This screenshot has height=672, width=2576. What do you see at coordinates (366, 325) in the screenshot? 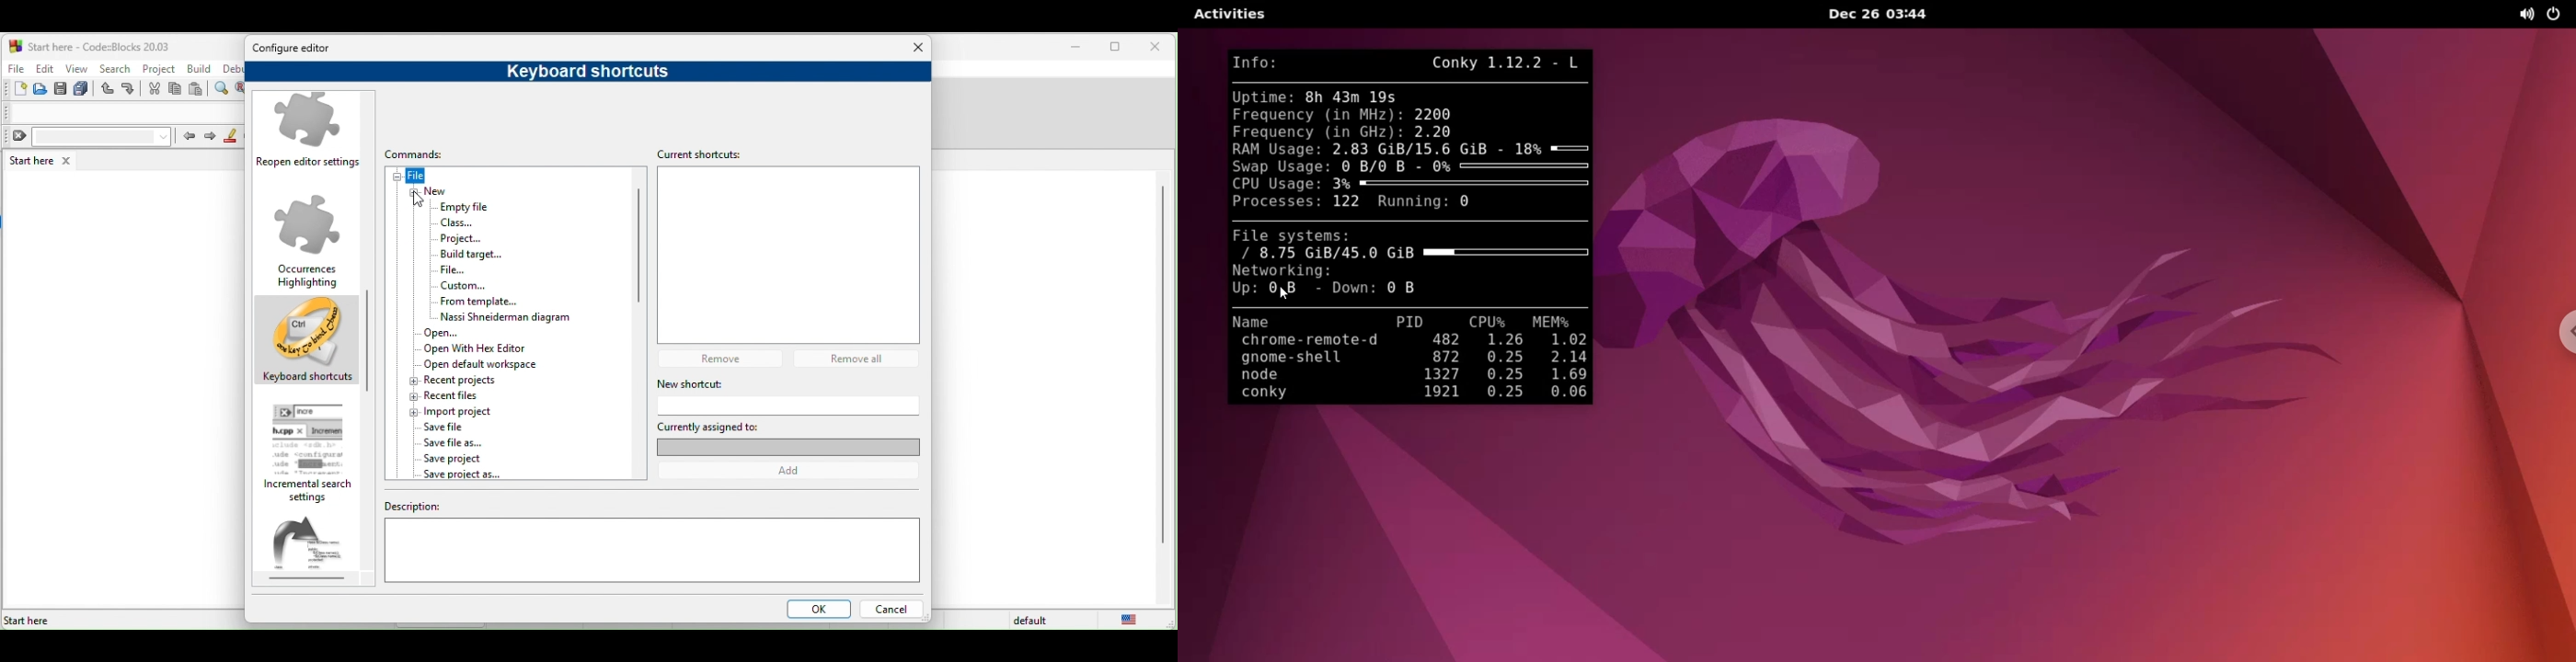
I see `scroll bar moved` at bounding box center [366, 325].